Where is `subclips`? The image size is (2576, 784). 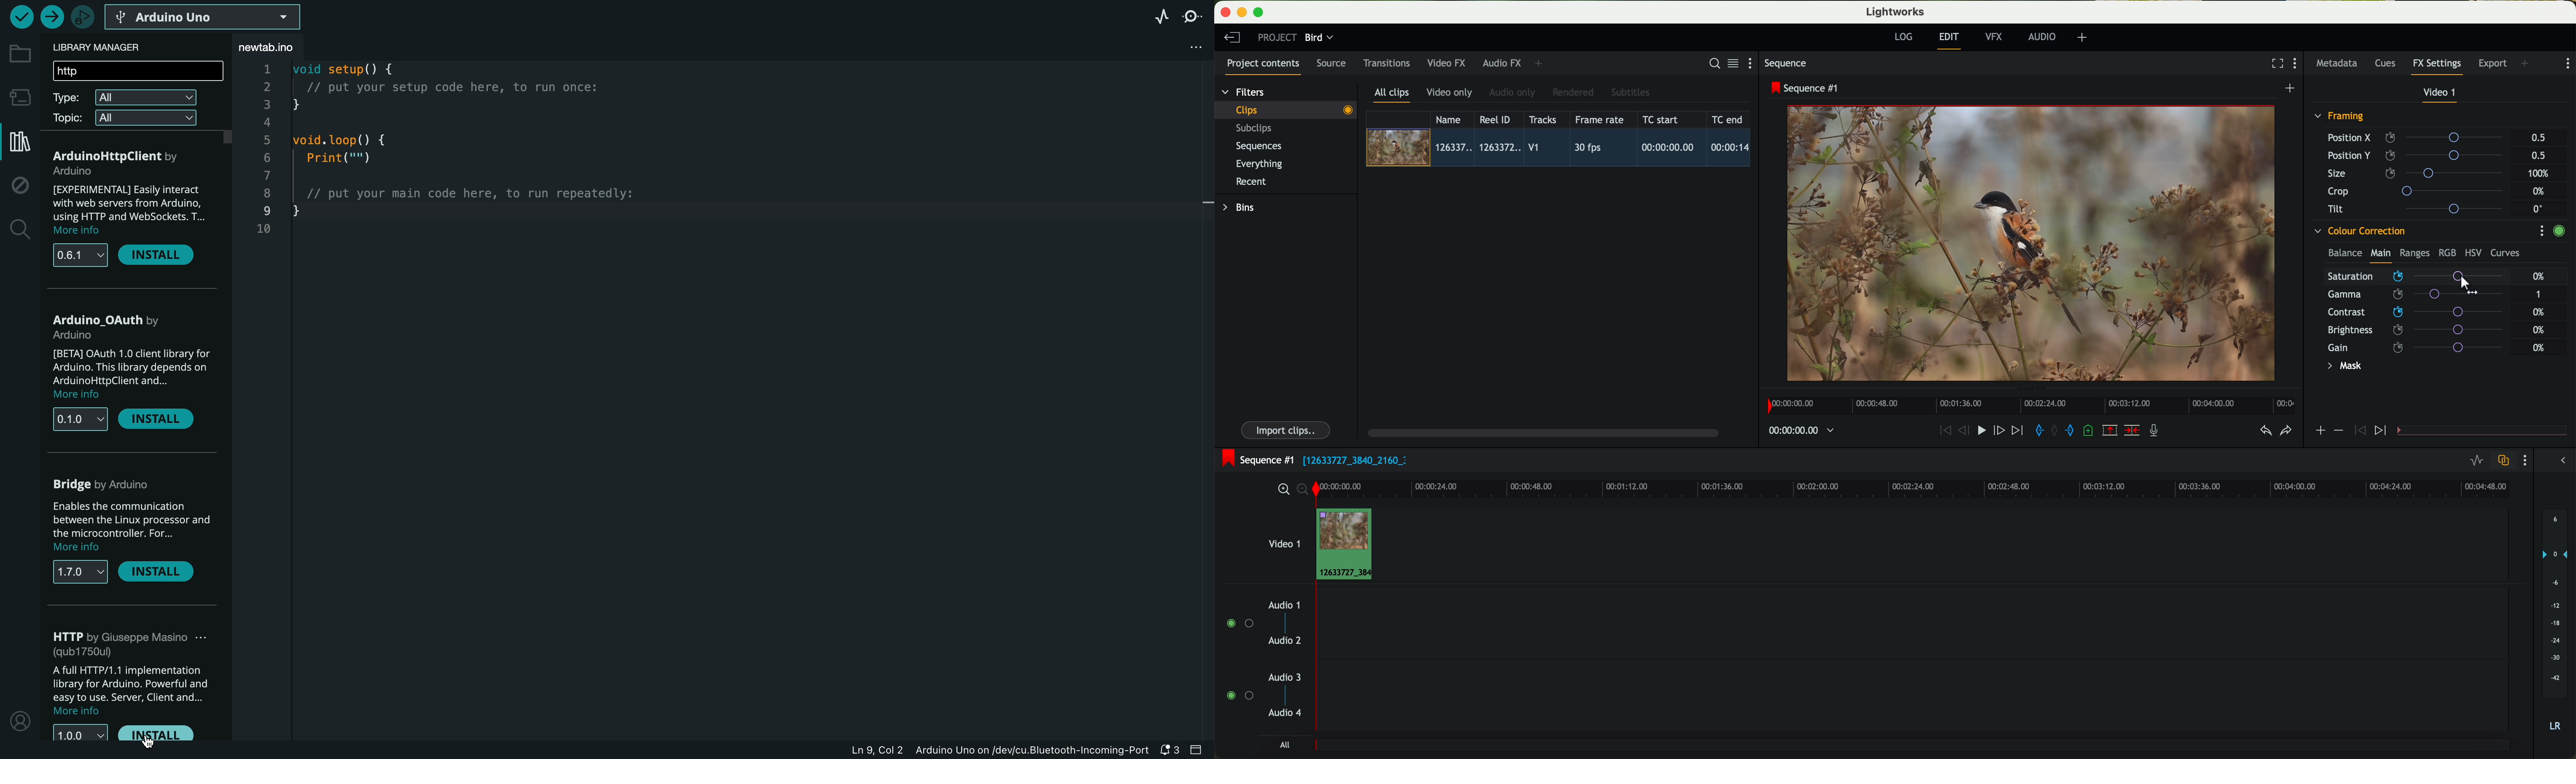
subclips is located at coordinates (1257, 129).